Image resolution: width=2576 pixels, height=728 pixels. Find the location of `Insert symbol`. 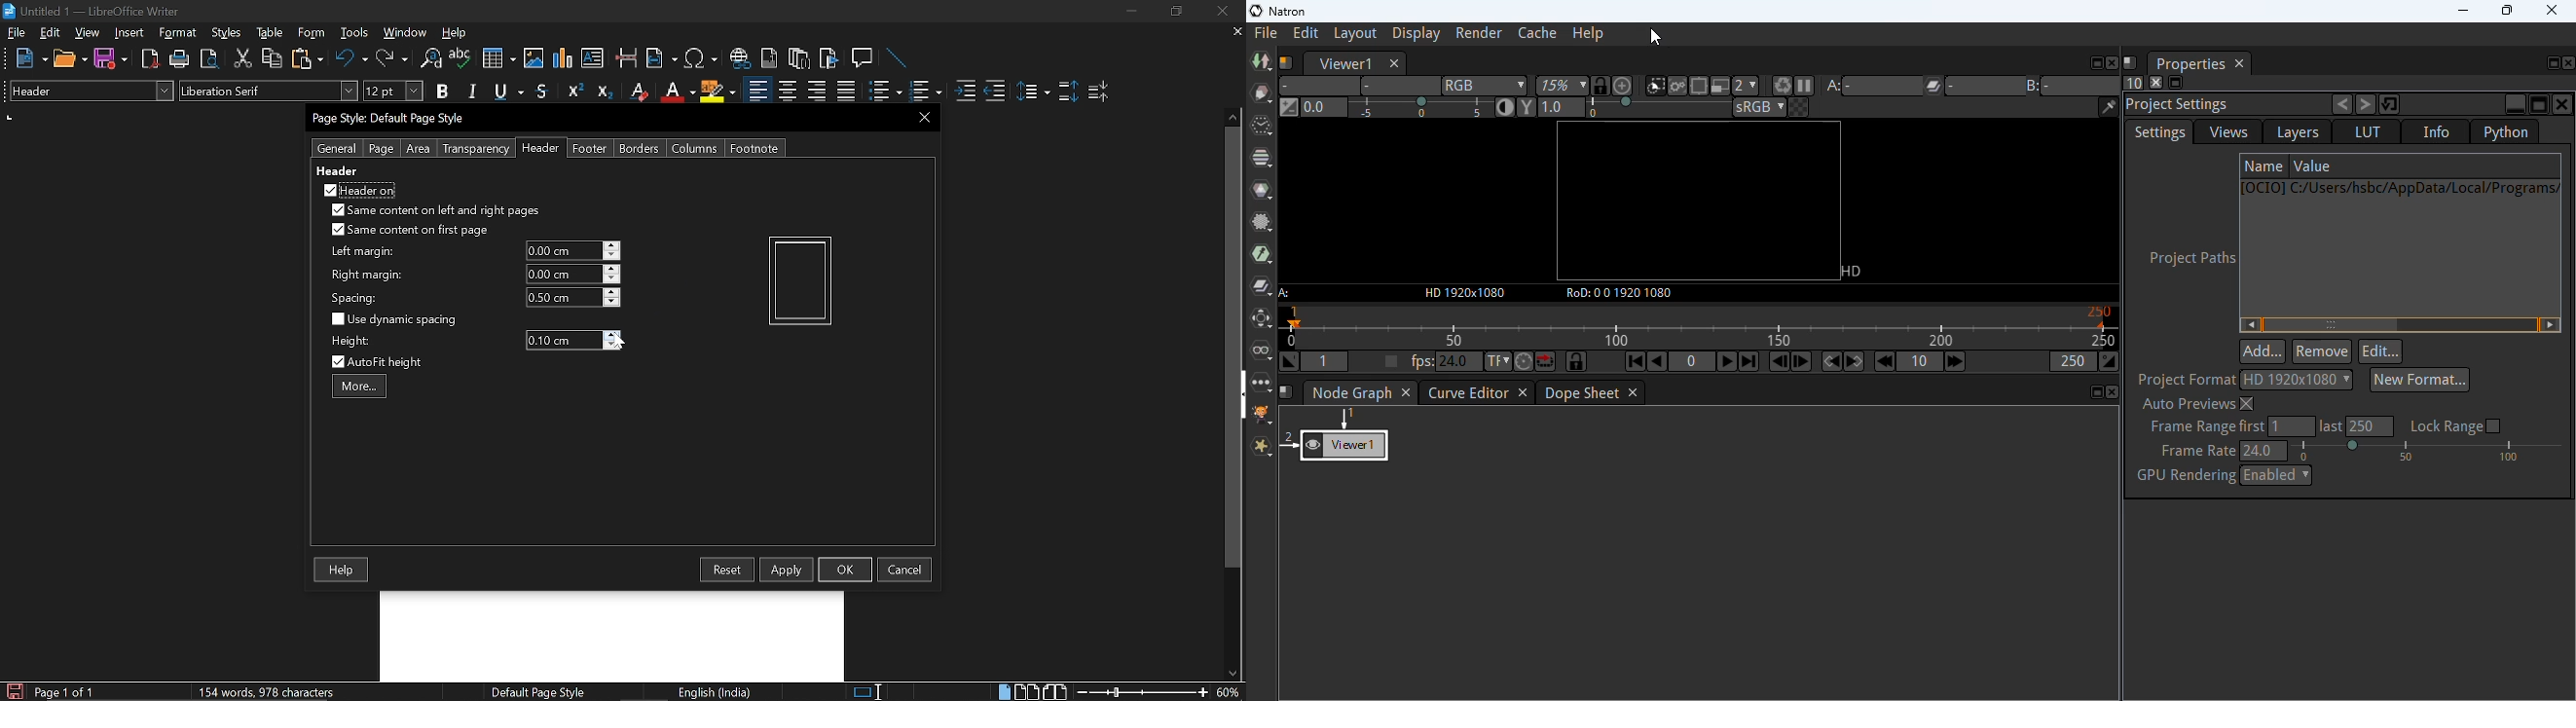

Insert symbol is located at coordinates (703, 58).